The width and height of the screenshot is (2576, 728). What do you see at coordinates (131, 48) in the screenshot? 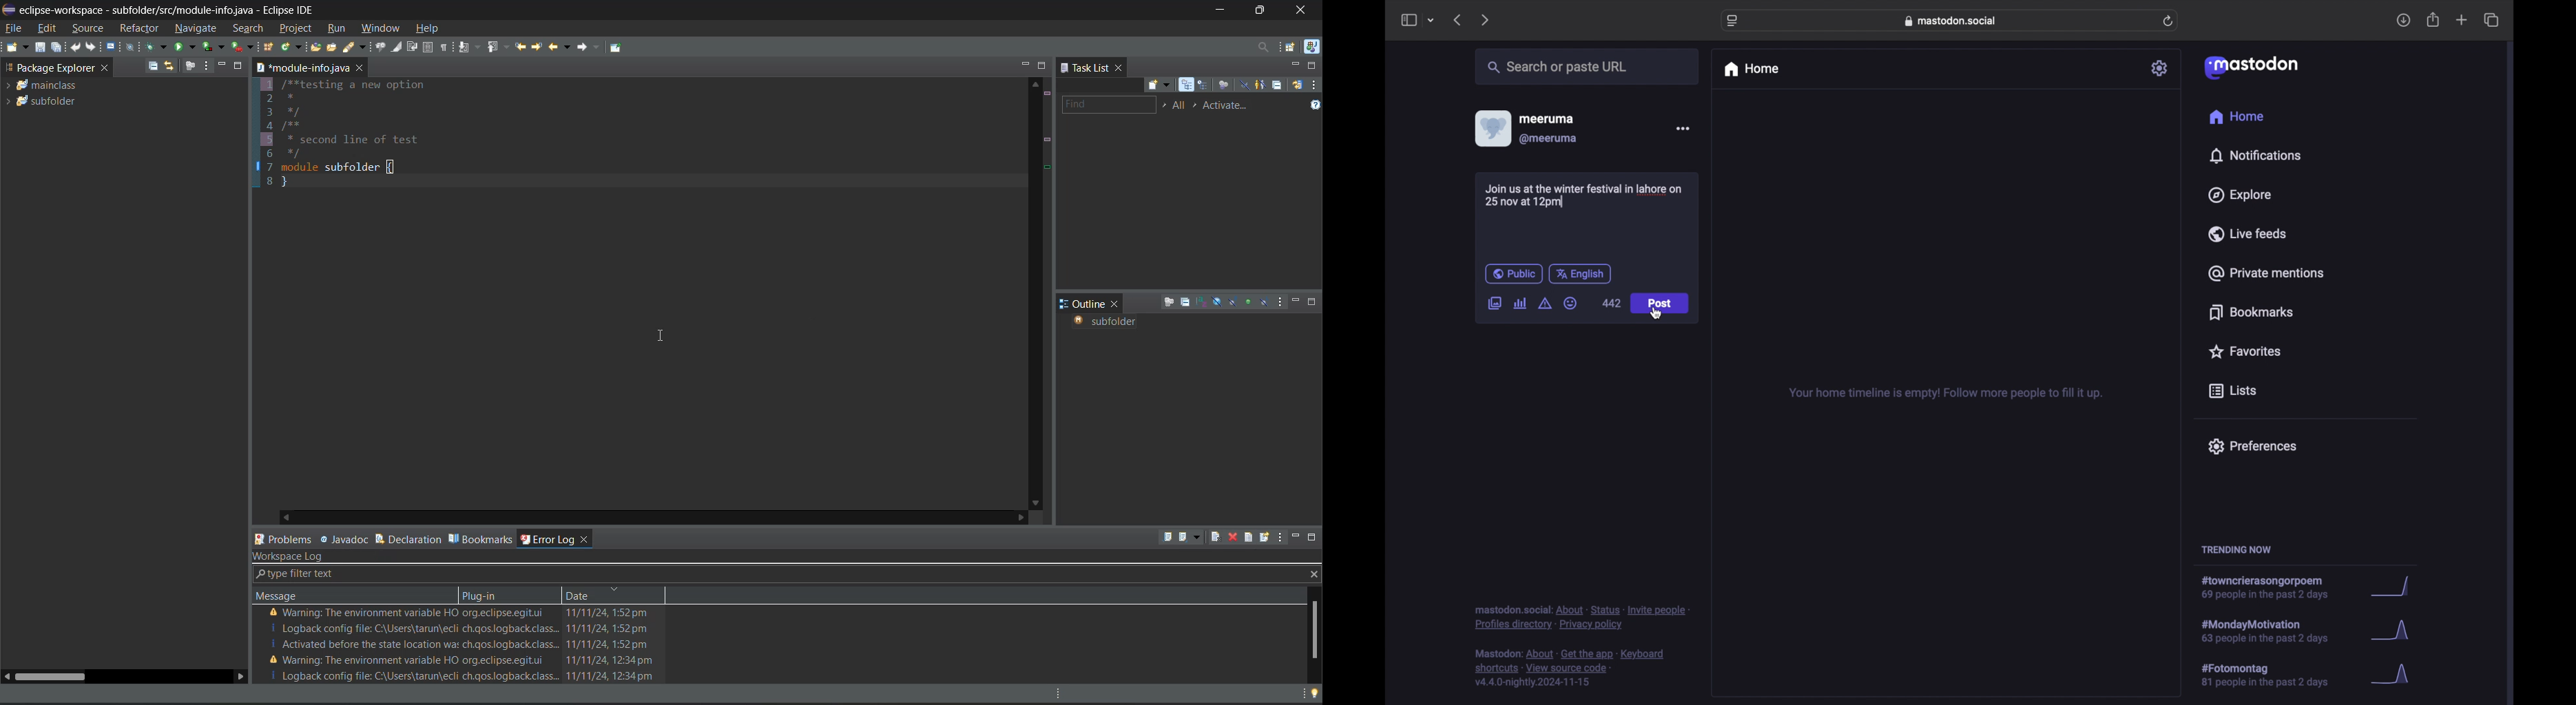
I see `skip all breakpoints` at bounding box center [131, 48].